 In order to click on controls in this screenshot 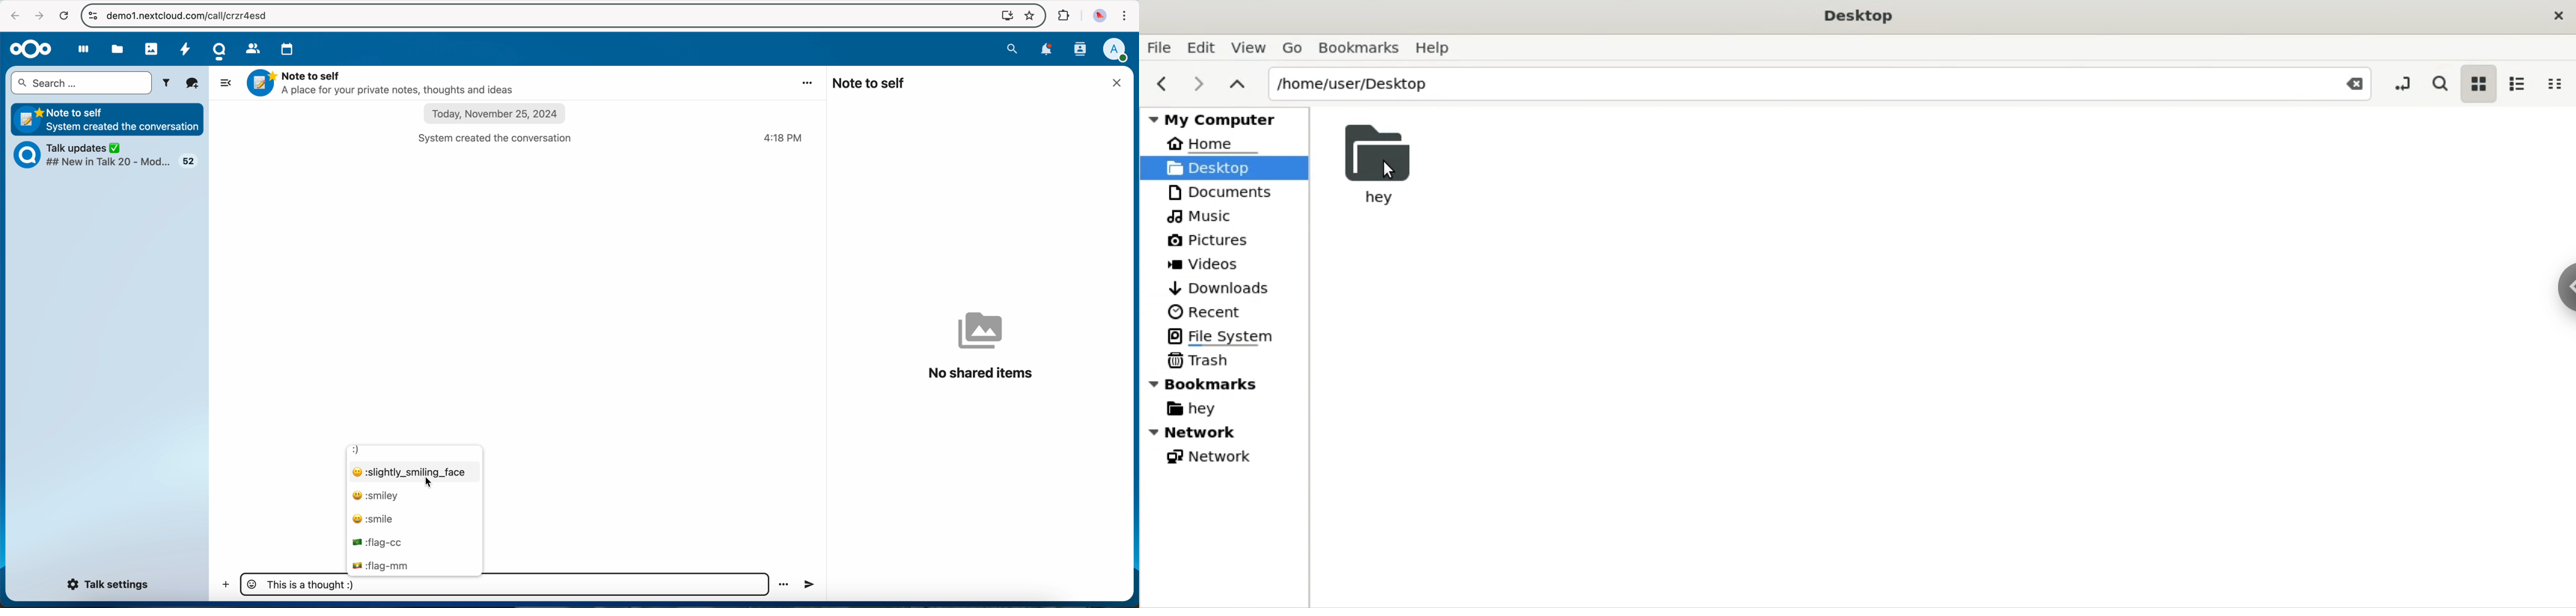, I will do `click(91, 15)`.